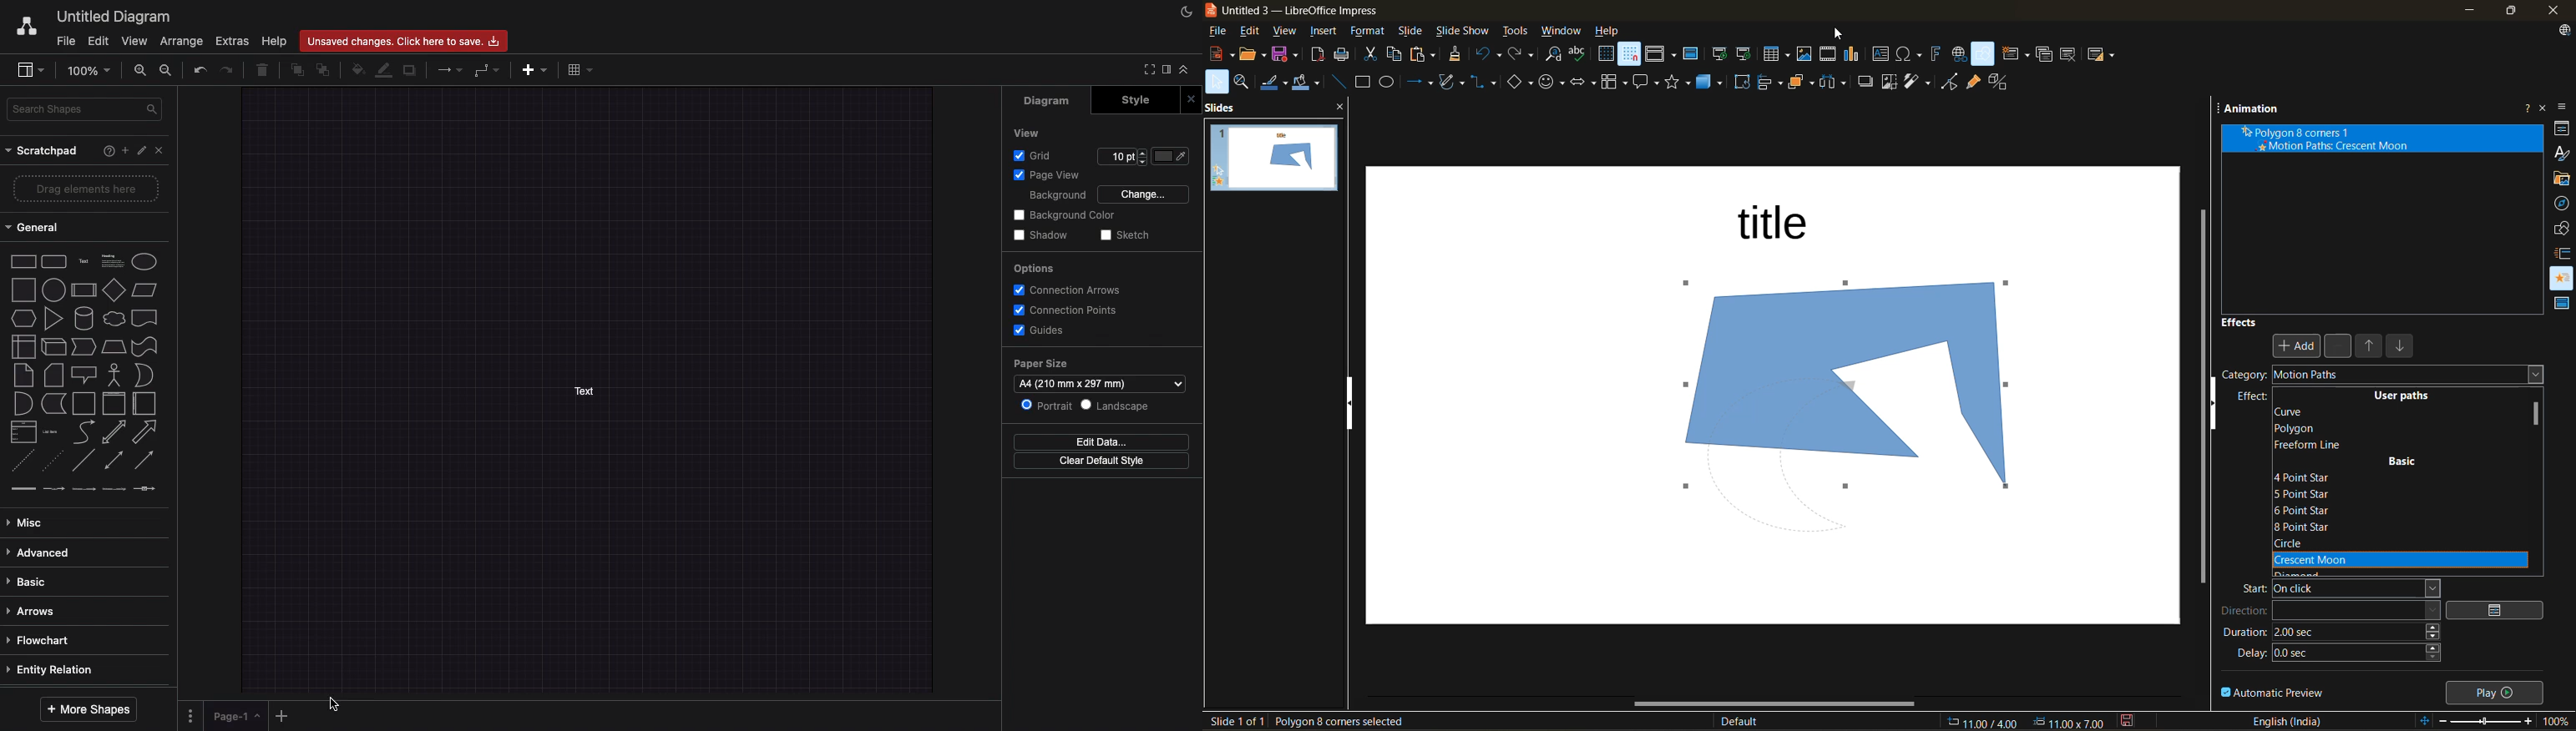 Image resolution: width=2576 pixels, height=756 pixels. What do you see at coordinates (2499, 691) in the screenshot?
I see `play` at bounding box center [2499, 691].